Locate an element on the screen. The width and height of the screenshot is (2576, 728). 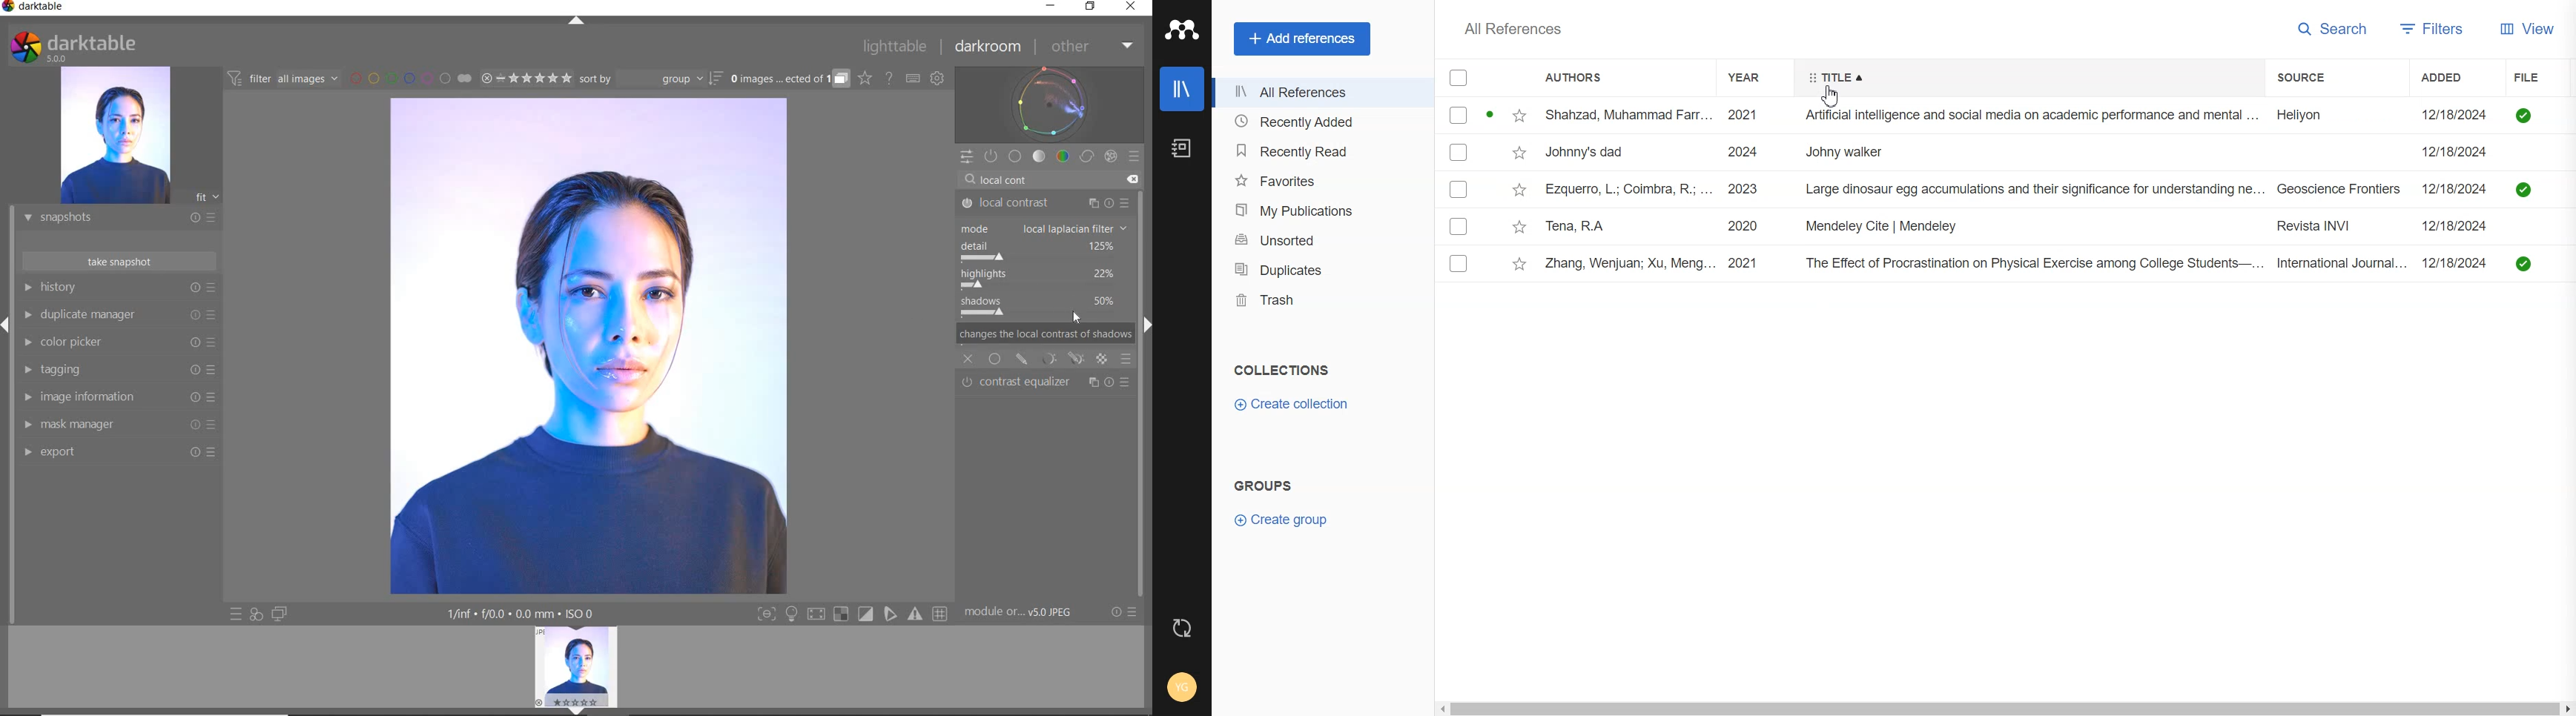
RESET OR PRESETS & PREFERENCES is located at coordinates (1126, 612).